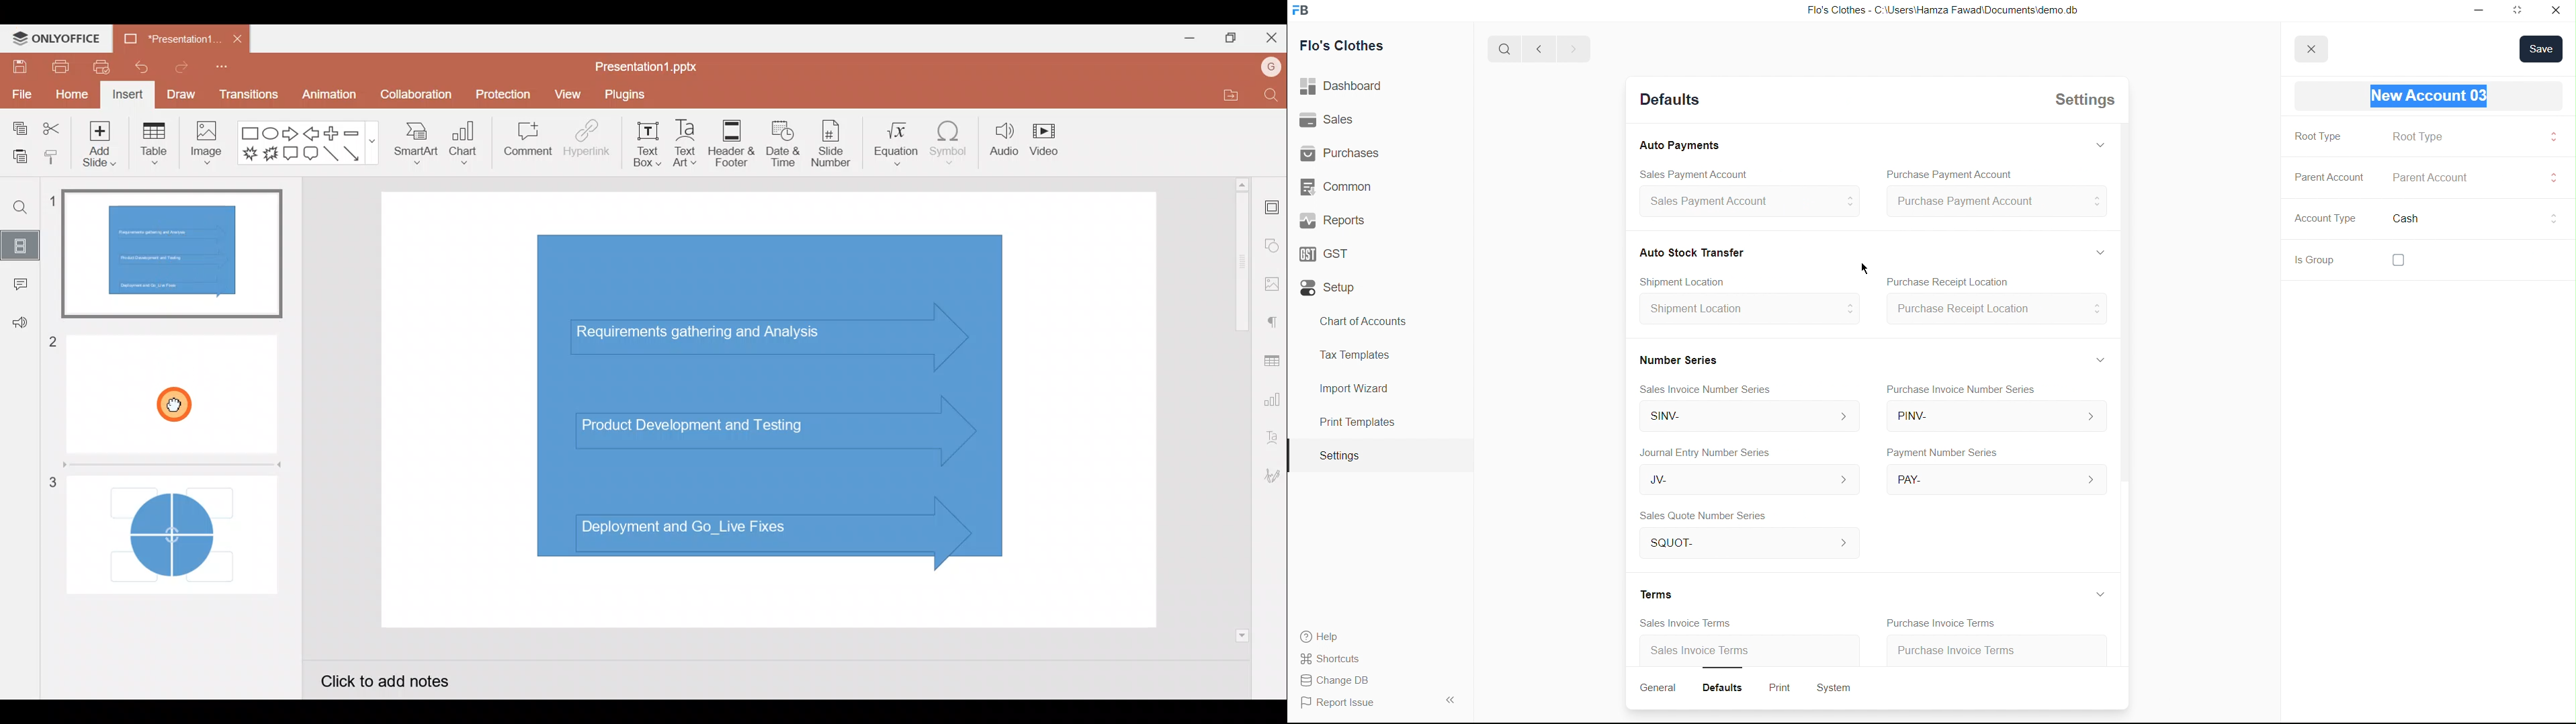 This screenshot has width=2576, height=728. Describe the element at coordinates (836, 143) in the screenshot. I see `Slide number` at that location.